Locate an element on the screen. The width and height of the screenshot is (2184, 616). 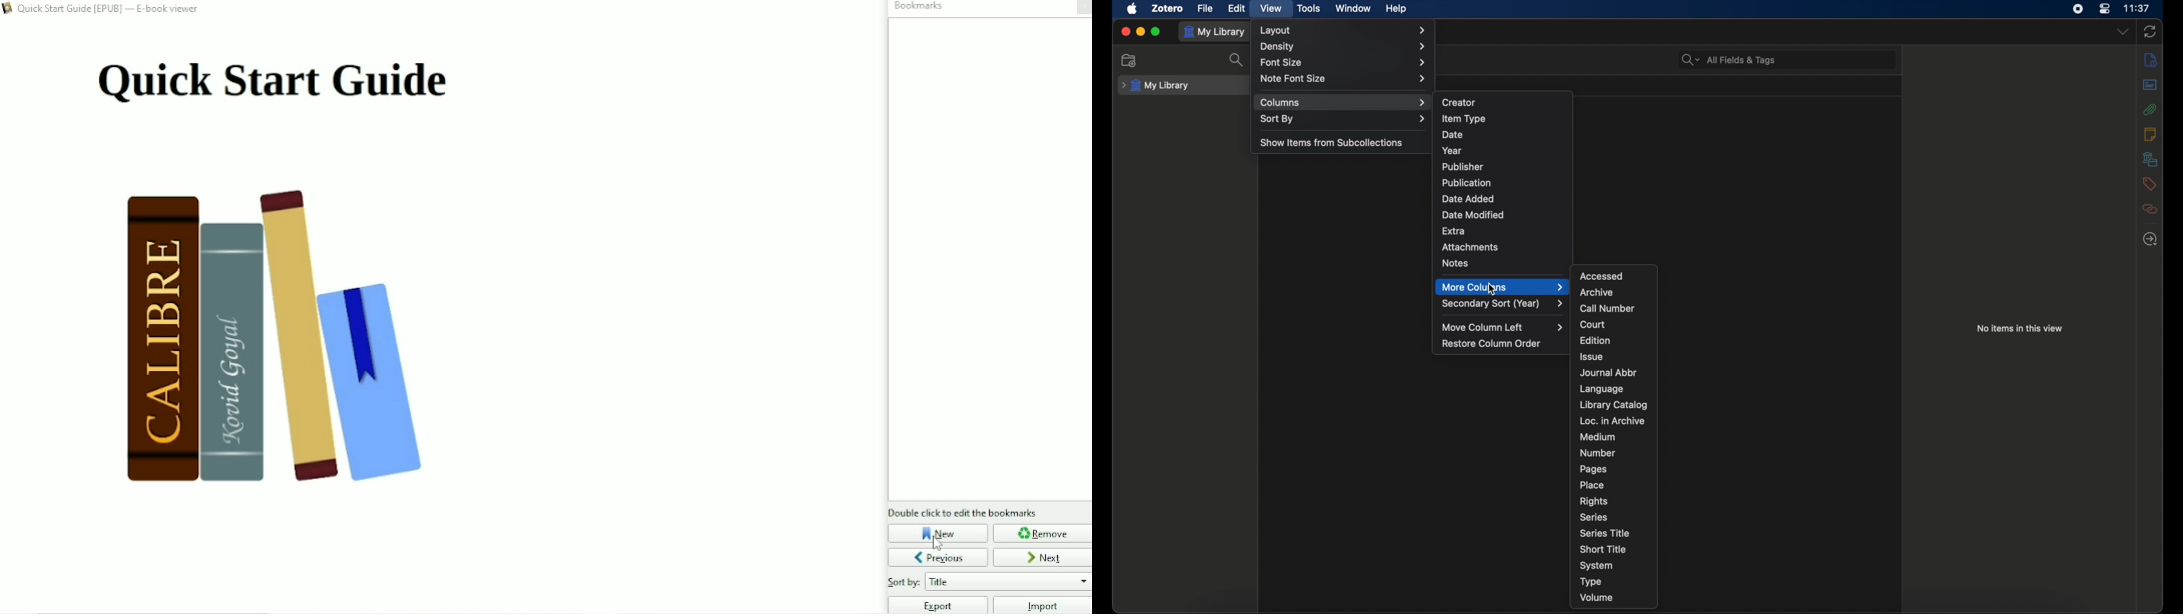
number is located at coordinates (1599, 453).